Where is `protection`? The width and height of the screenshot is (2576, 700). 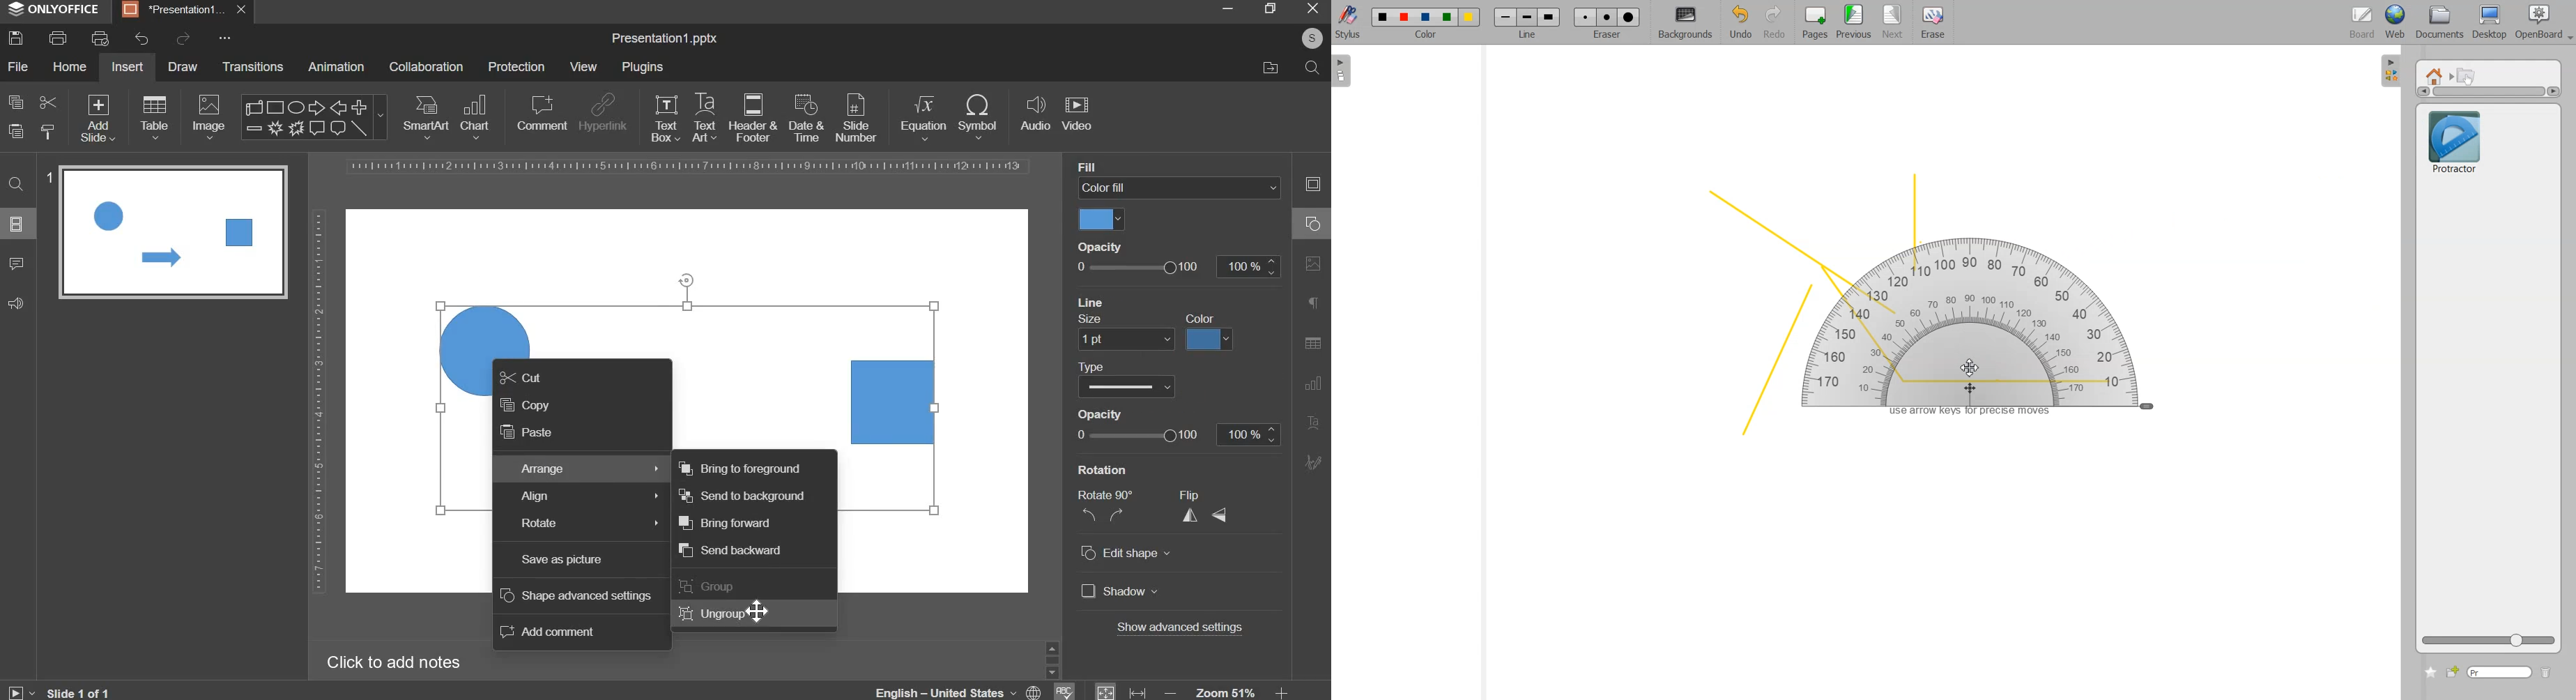 protection is located at coordinates (516, 66).